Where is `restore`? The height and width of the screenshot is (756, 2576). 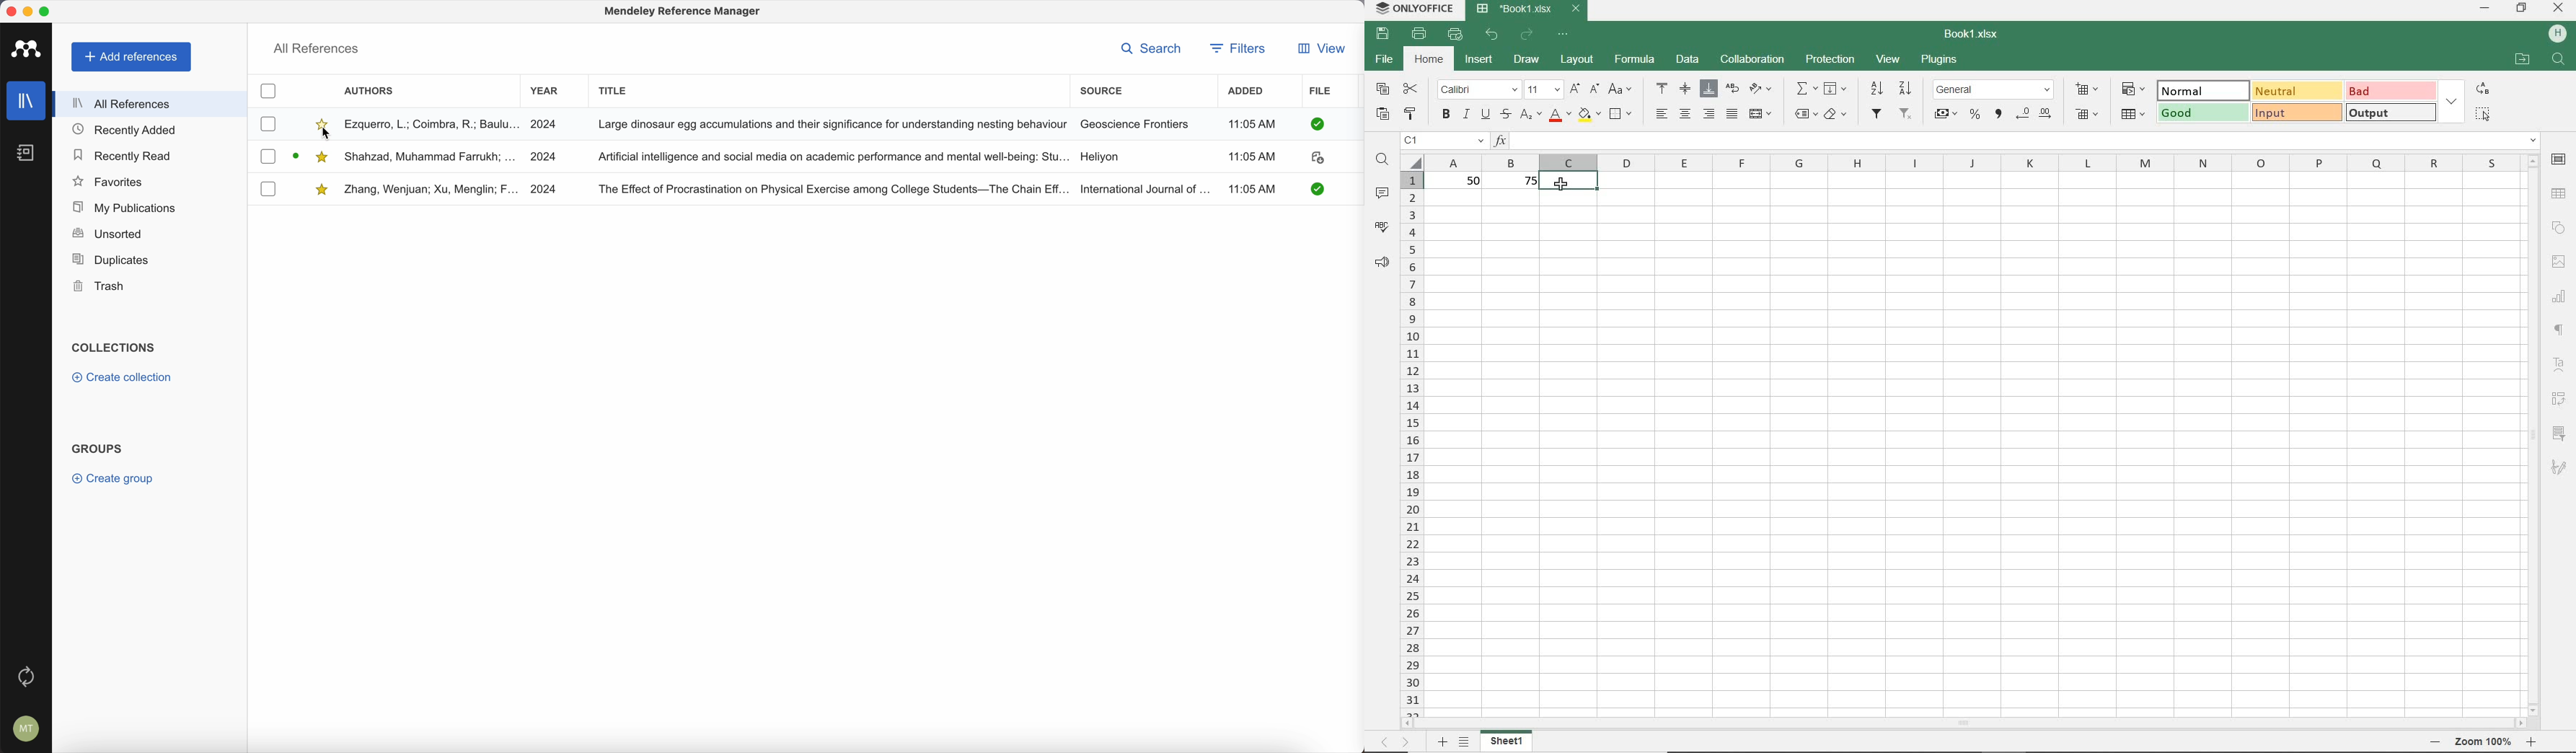
restore is located at coordinates (2522, 9).